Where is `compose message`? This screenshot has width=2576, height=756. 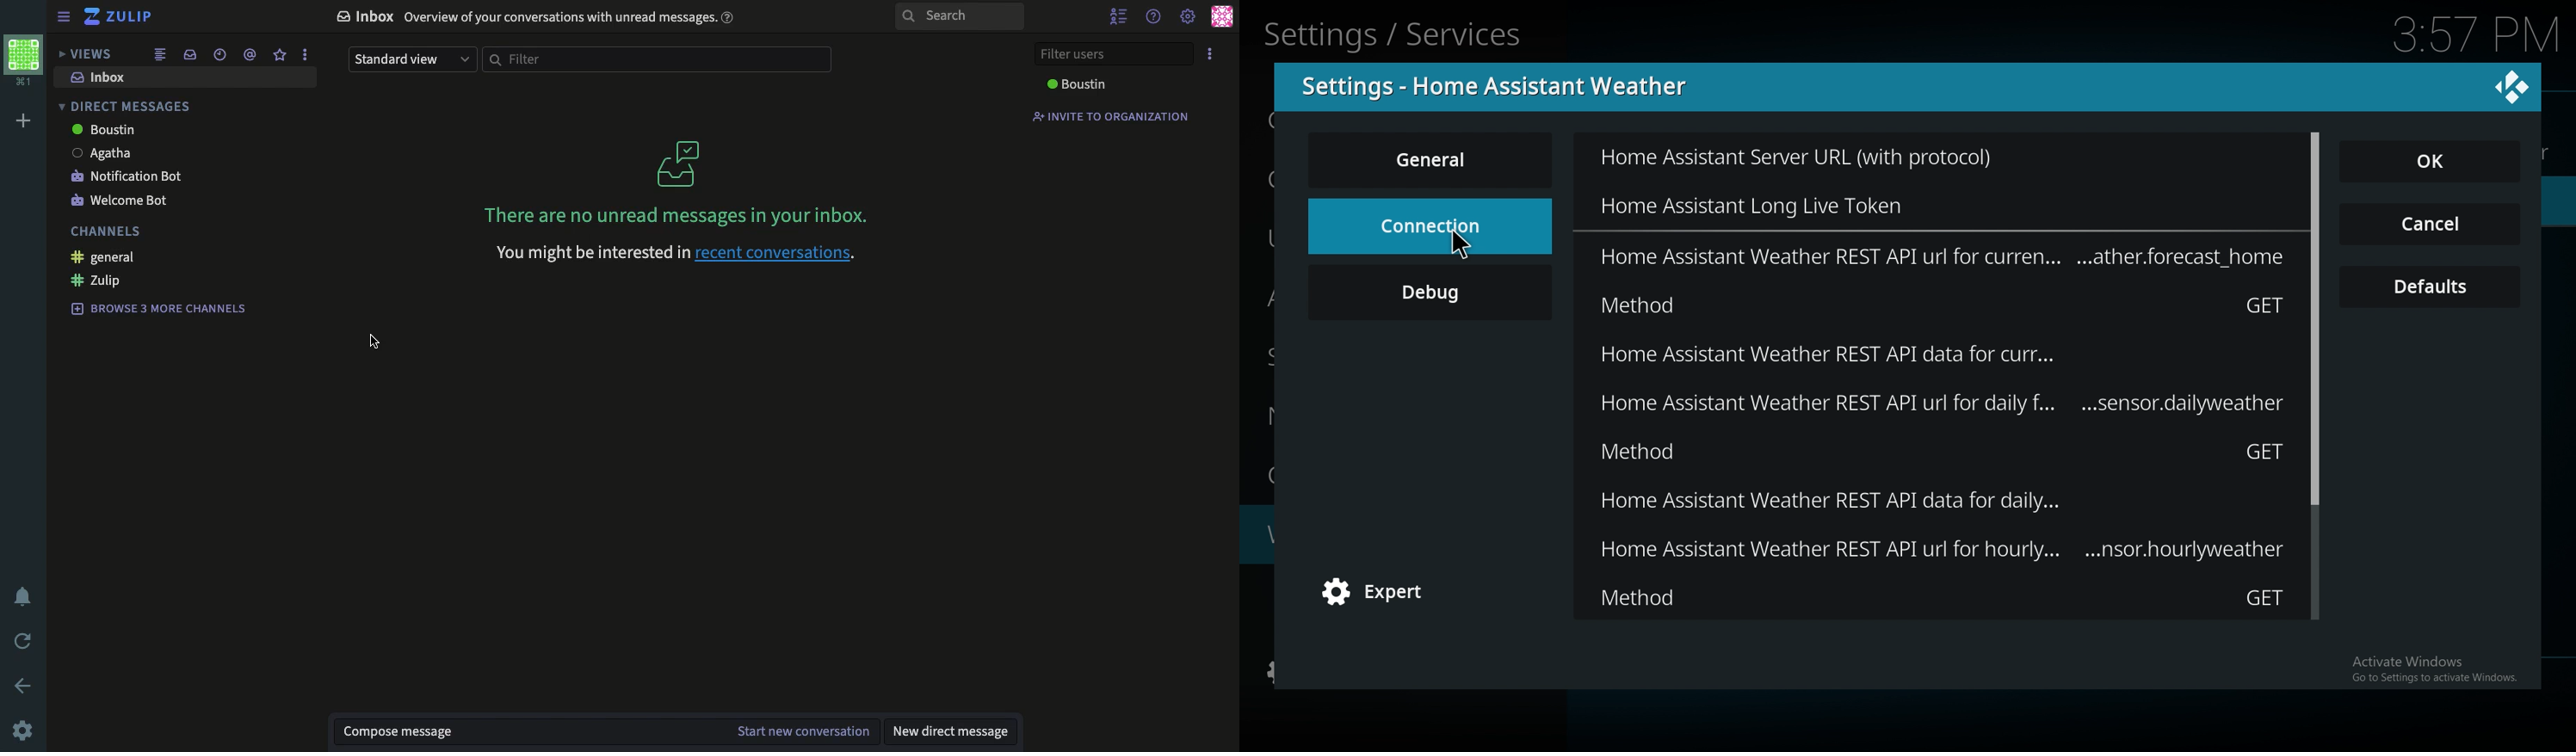 compose message is located at coordinates (401, 731).